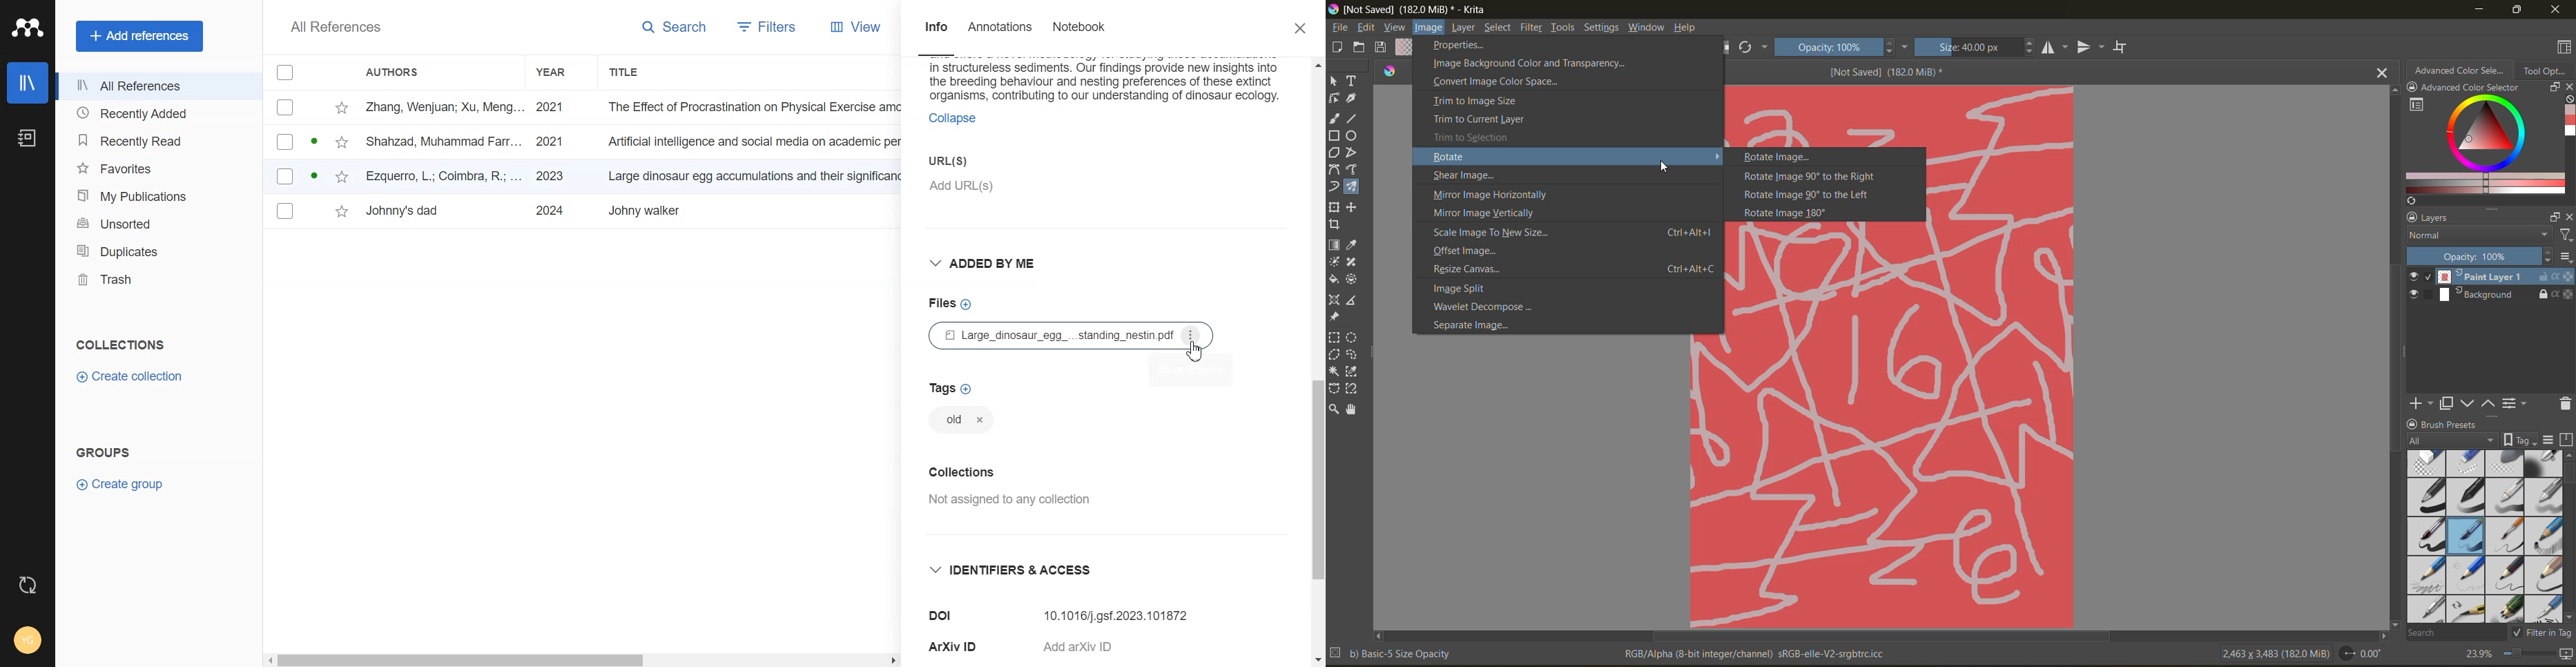 The width and height of the screenshot is (2576, 672). What do you see at coordinates (1197, 351) in the screenshot?
I see `Cursor` at bounding box center [1197, 351].